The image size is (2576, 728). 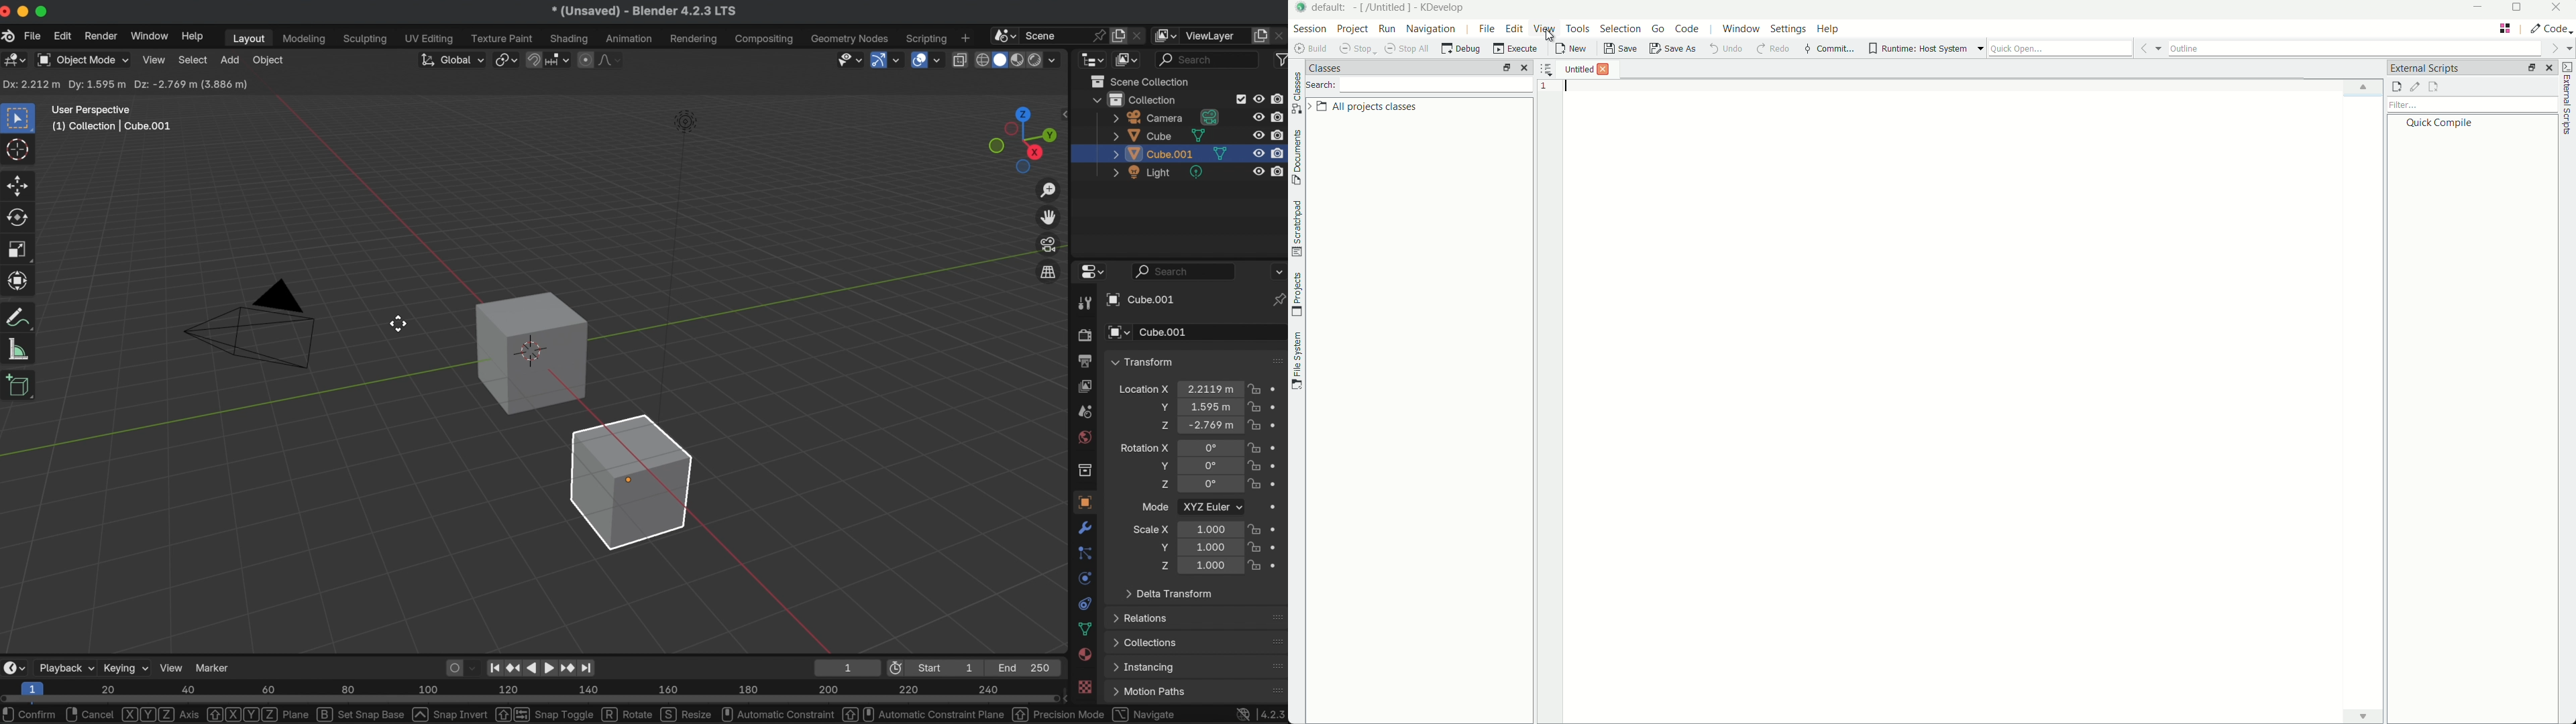 What do you see at coordinates (1279, 484) in the screenshot?
I see `animate property` at bounding box center [1279, 484].